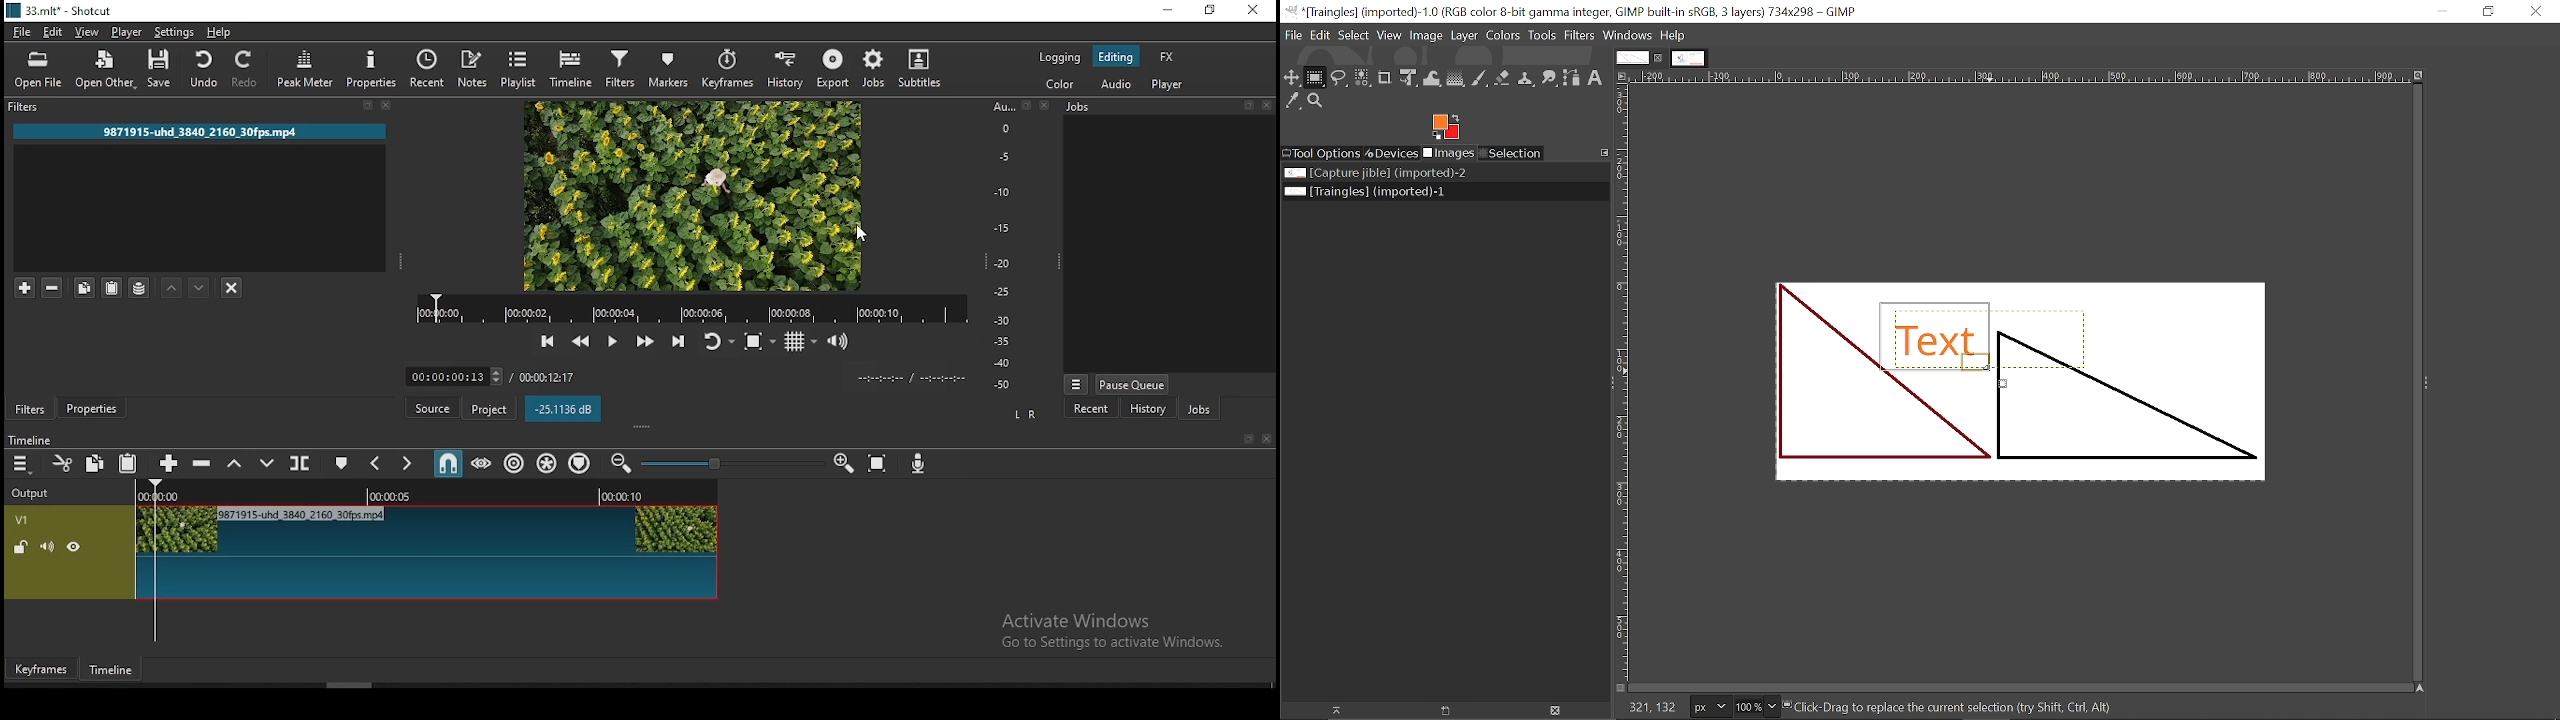  I want to click on skip to previous point, so click(547, 341).